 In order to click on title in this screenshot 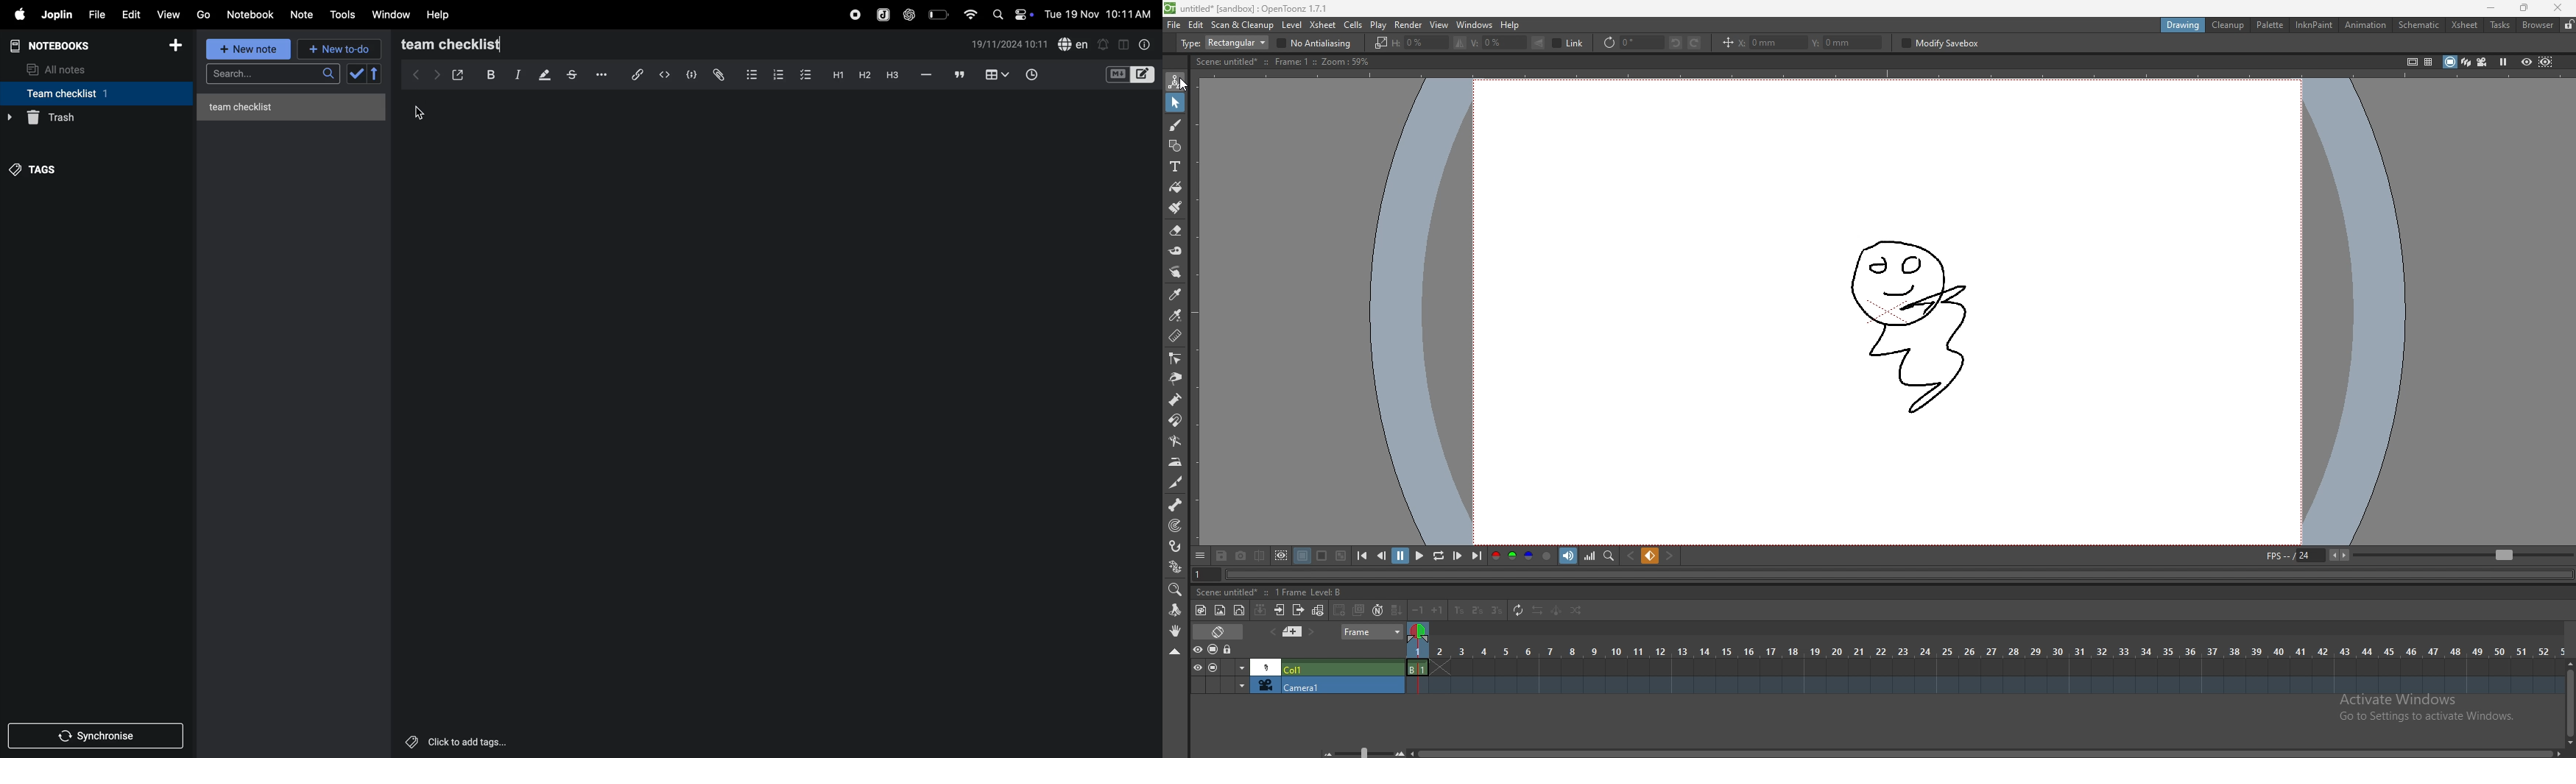, I will do `click(1249, 8)`.